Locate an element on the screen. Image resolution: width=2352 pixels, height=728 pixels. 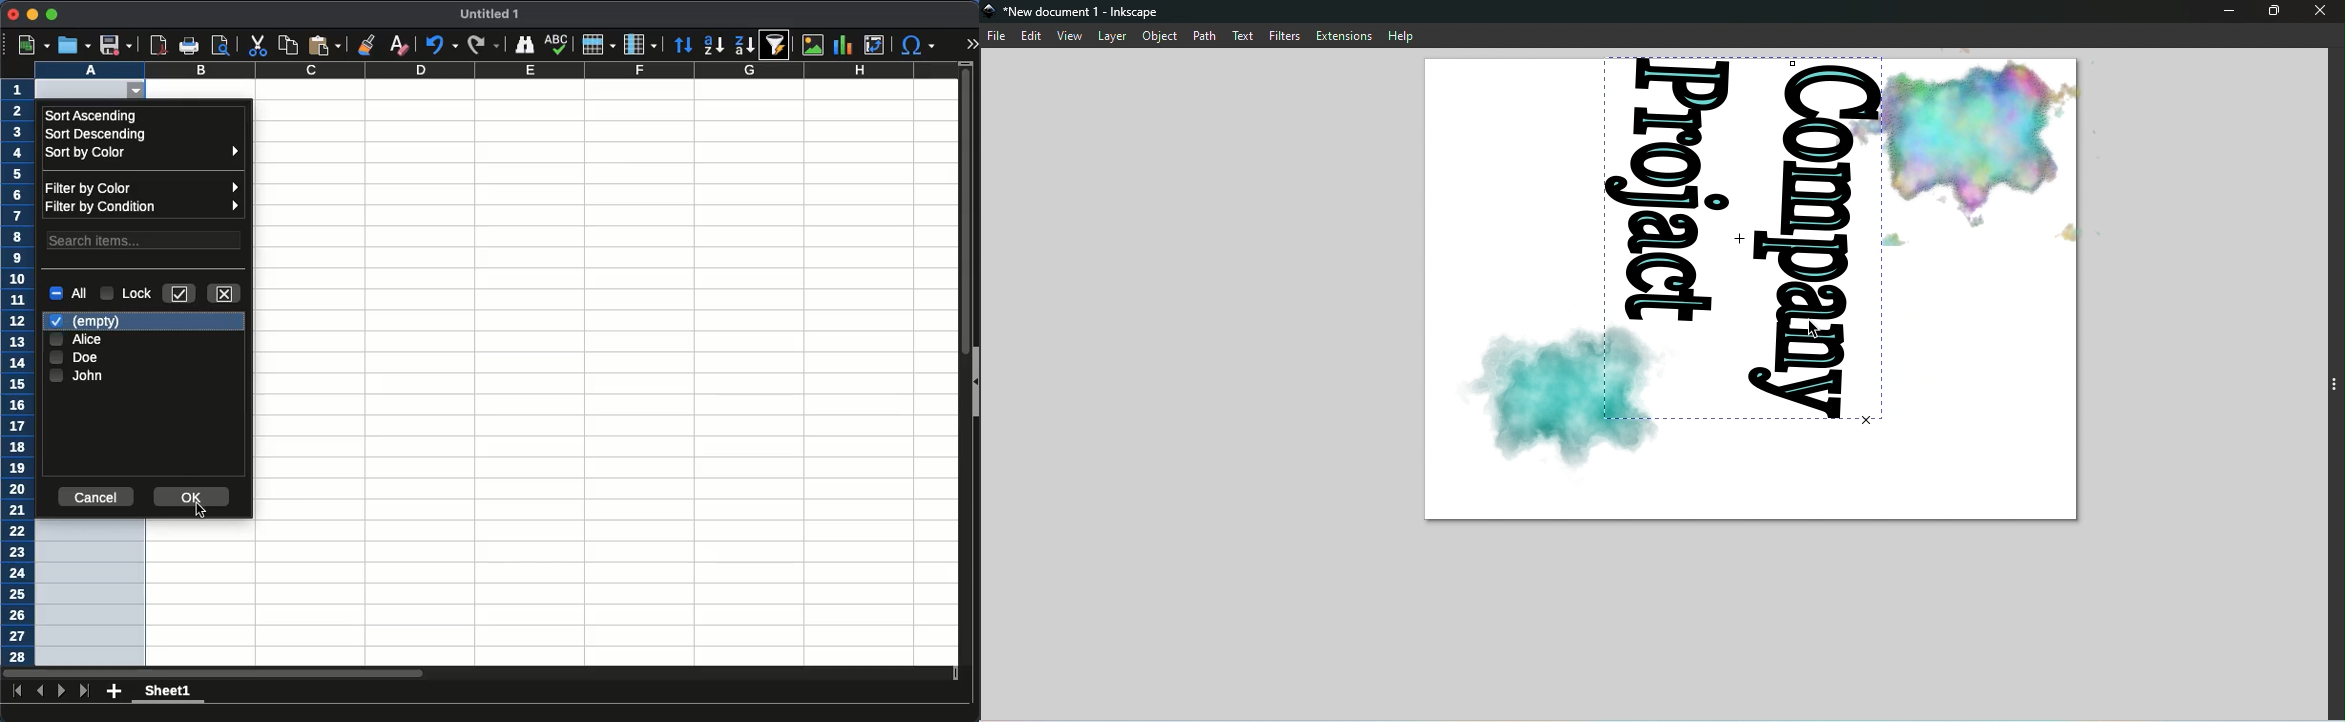
cancel is located at coordinates (97, 498).